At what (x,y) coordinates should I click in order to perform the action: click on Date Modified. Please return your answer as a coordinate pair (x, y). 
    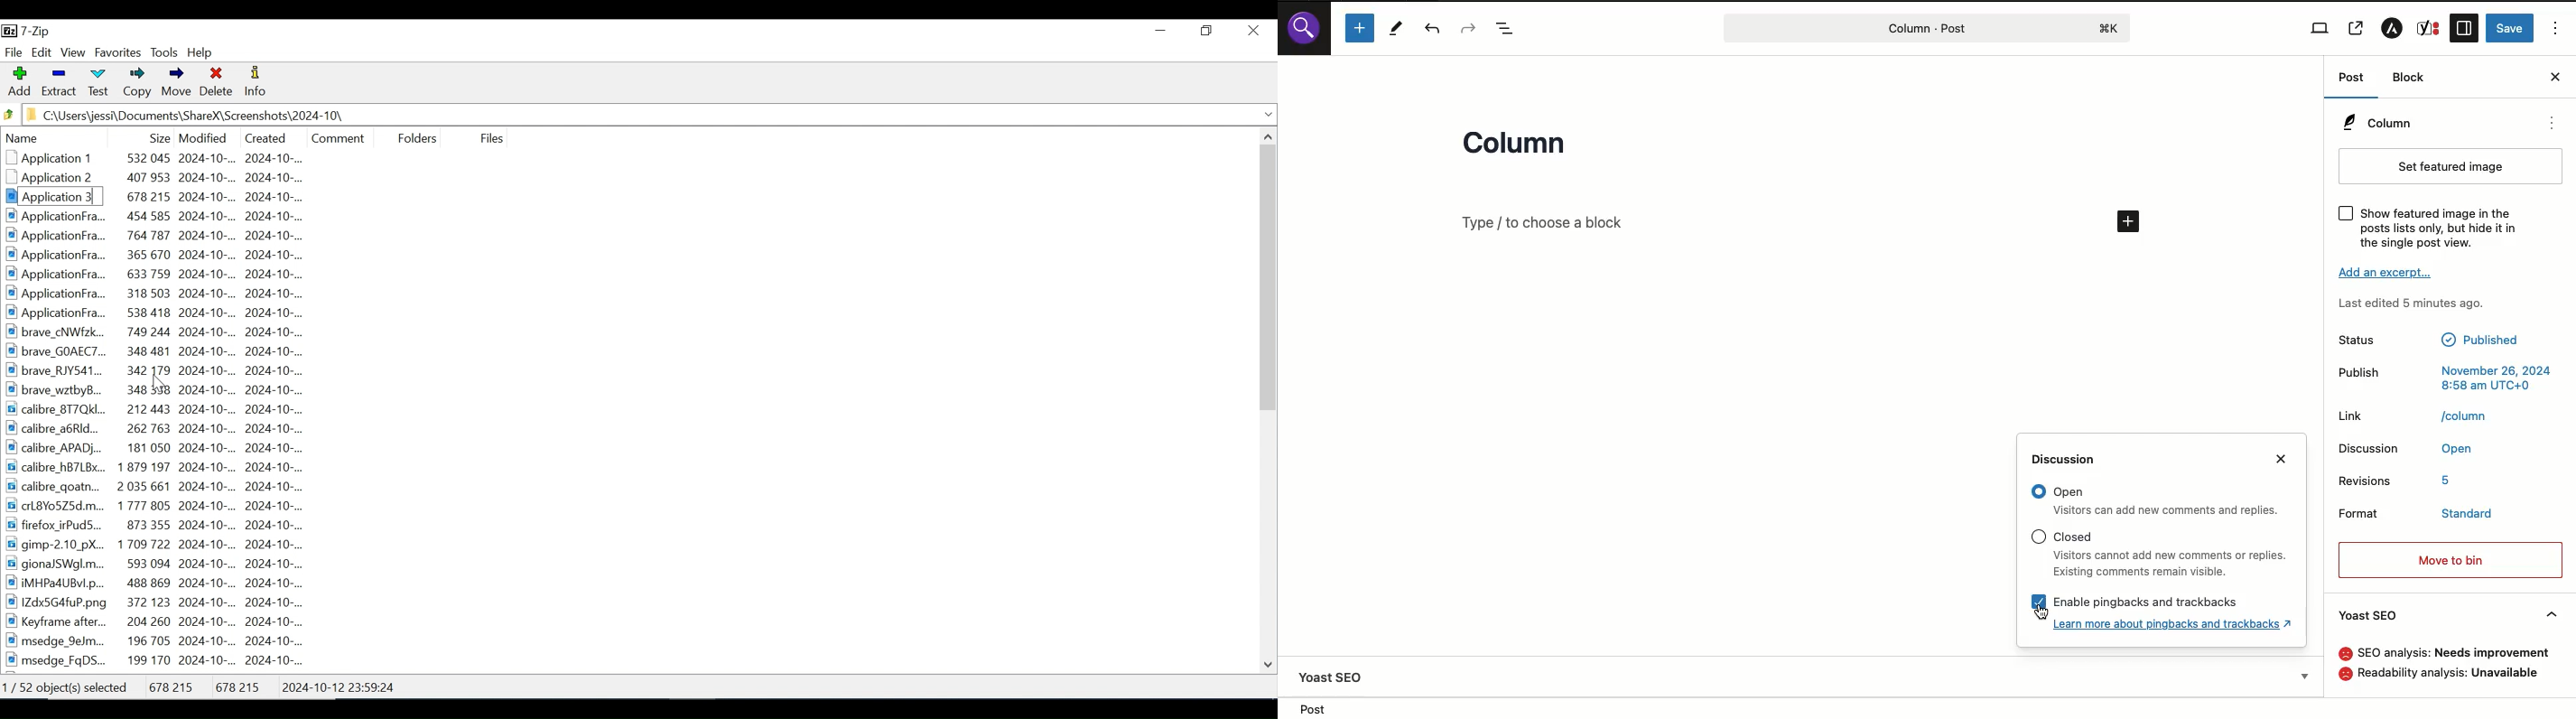
    Looking at the image, I should click on (203, 136).